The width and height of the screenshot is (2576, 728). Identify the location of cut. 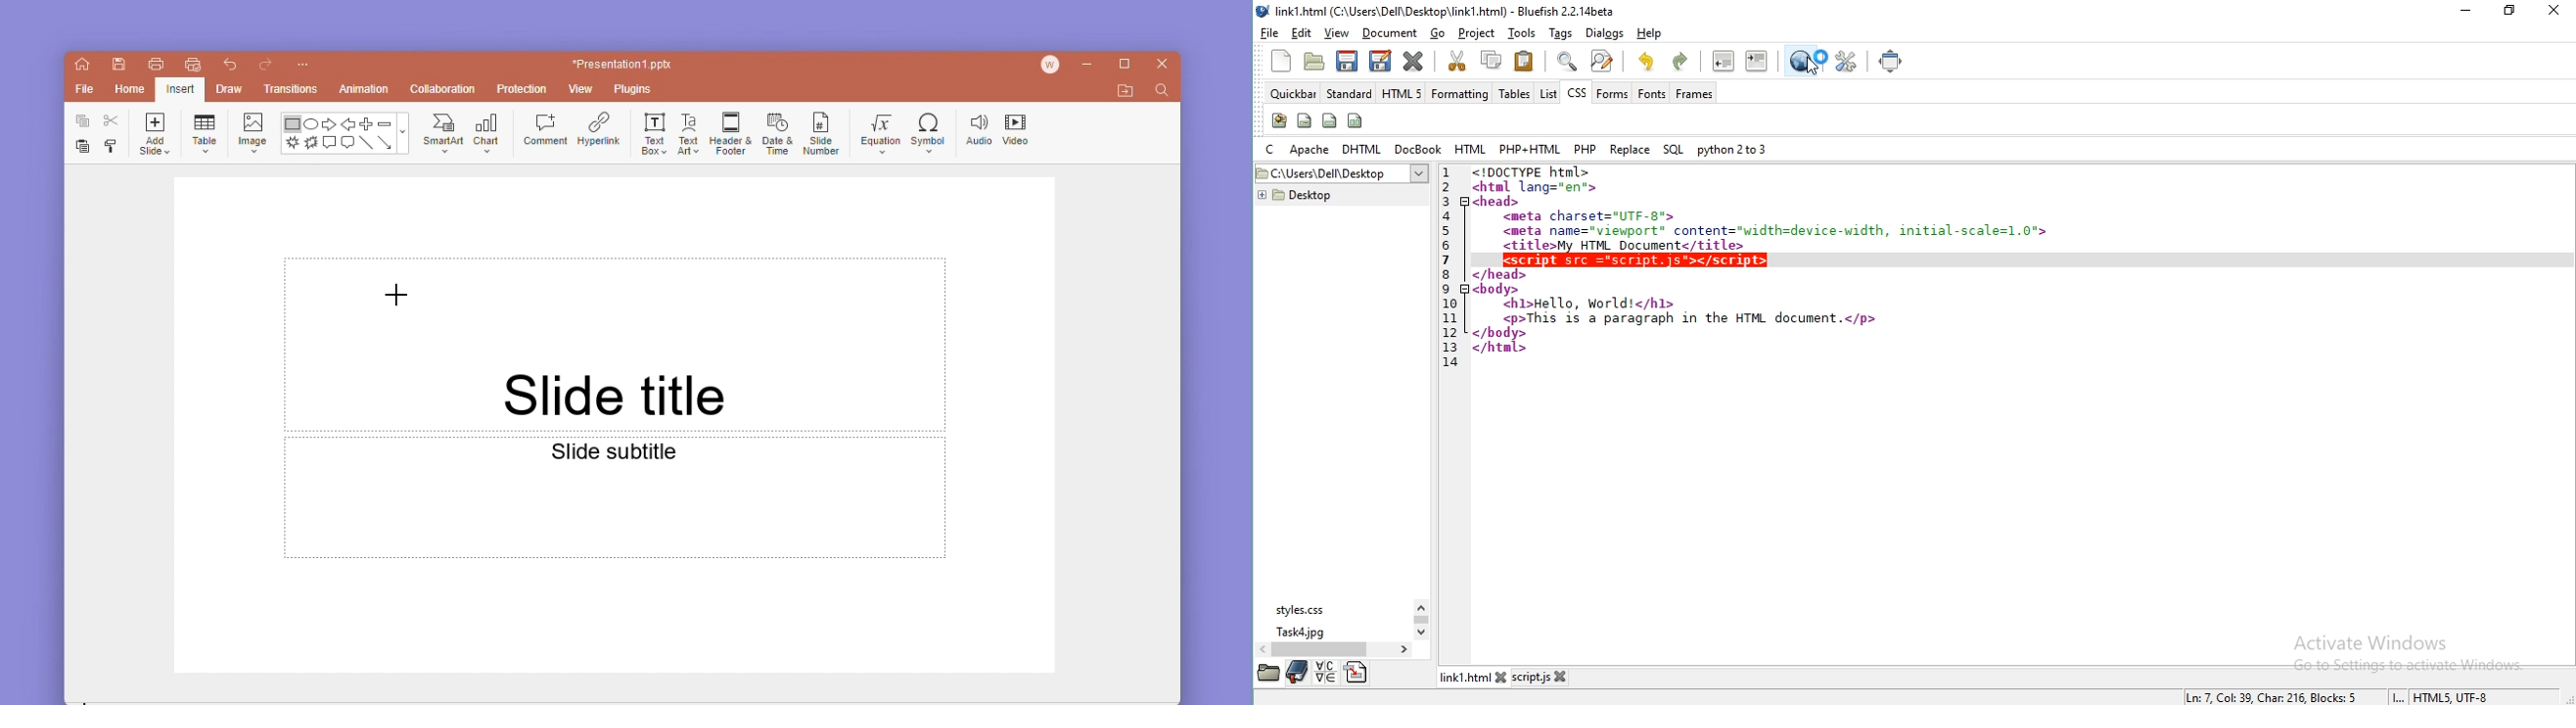
(108, 122).